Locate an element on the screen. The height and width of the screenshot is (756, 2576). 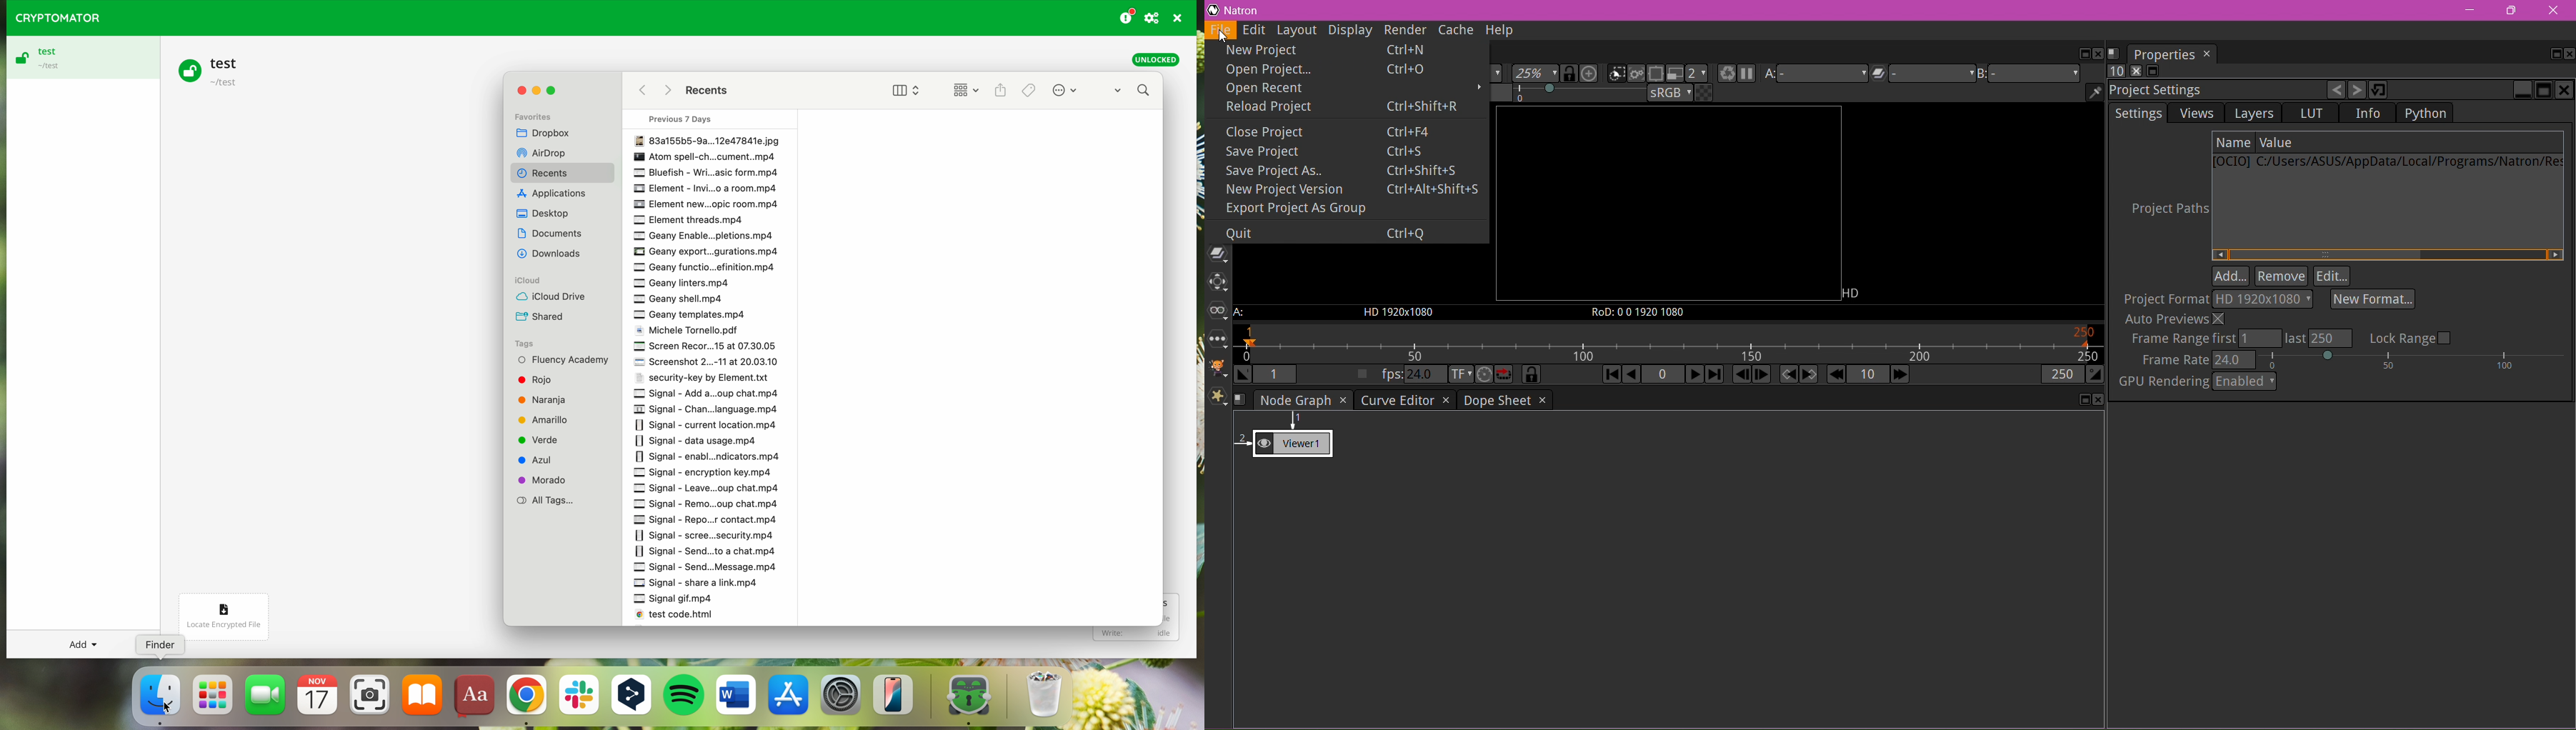
cryptomator app is located at coordinates (962, 698).